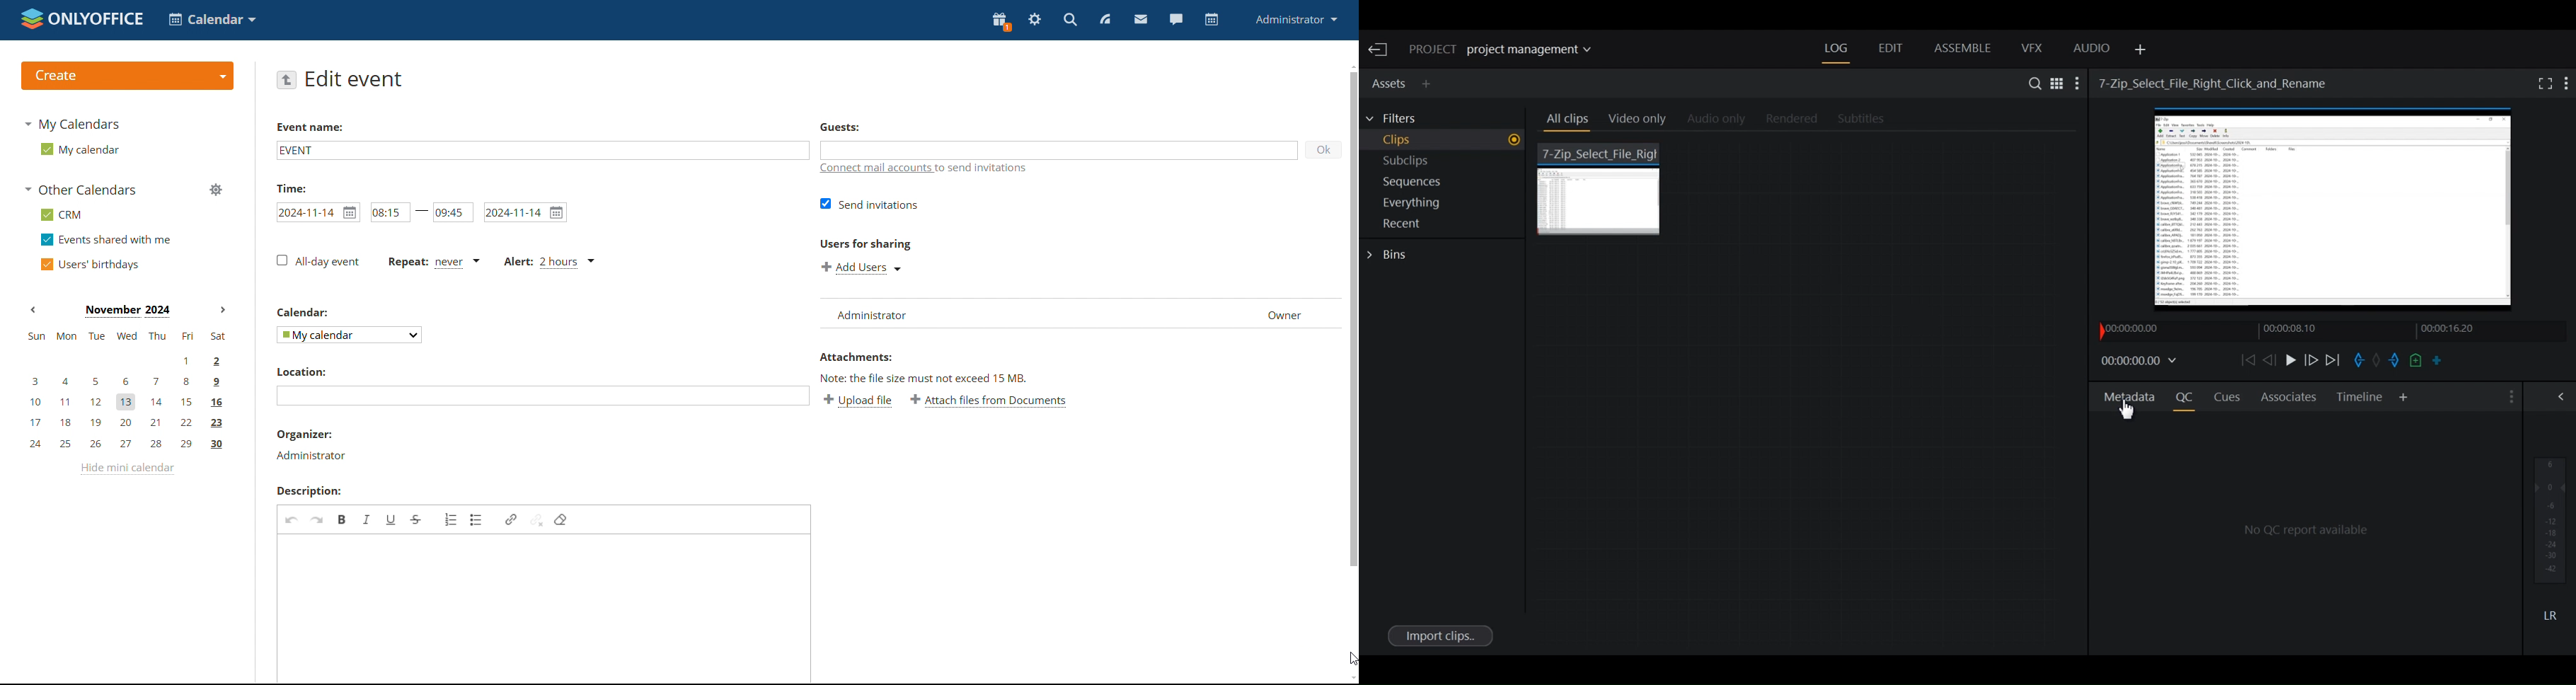 The image size is (2576, 700). What do you see at coordinates (1602, 188) in the screenshot?
I see `7 zip` at bounding box center [1602, 188].